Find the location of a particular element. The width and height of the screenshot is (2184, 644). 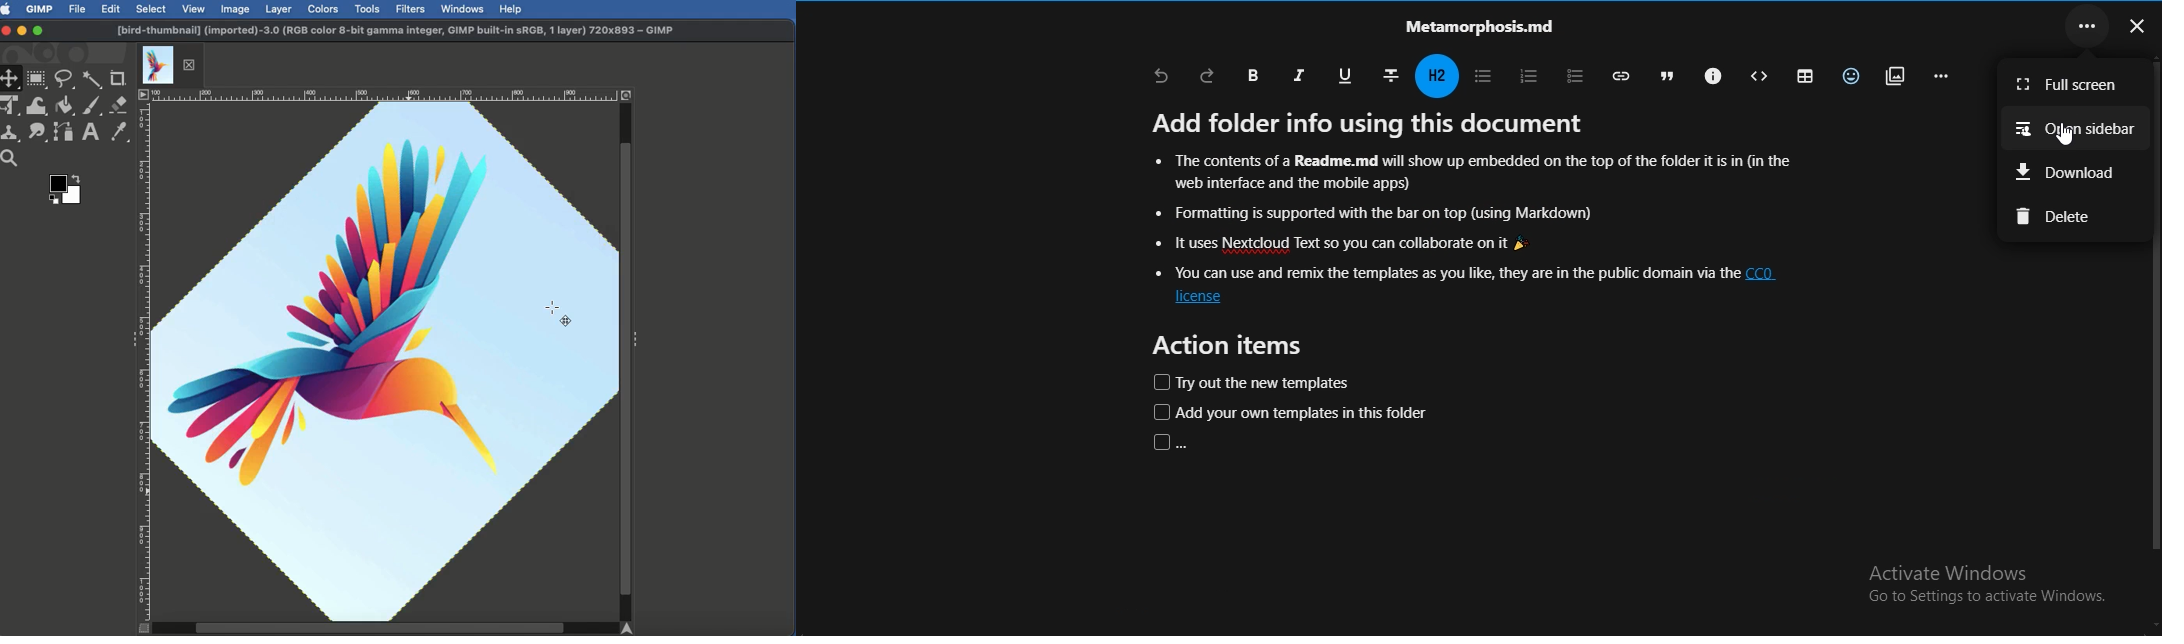

block is located at coordinates (1758, 77).